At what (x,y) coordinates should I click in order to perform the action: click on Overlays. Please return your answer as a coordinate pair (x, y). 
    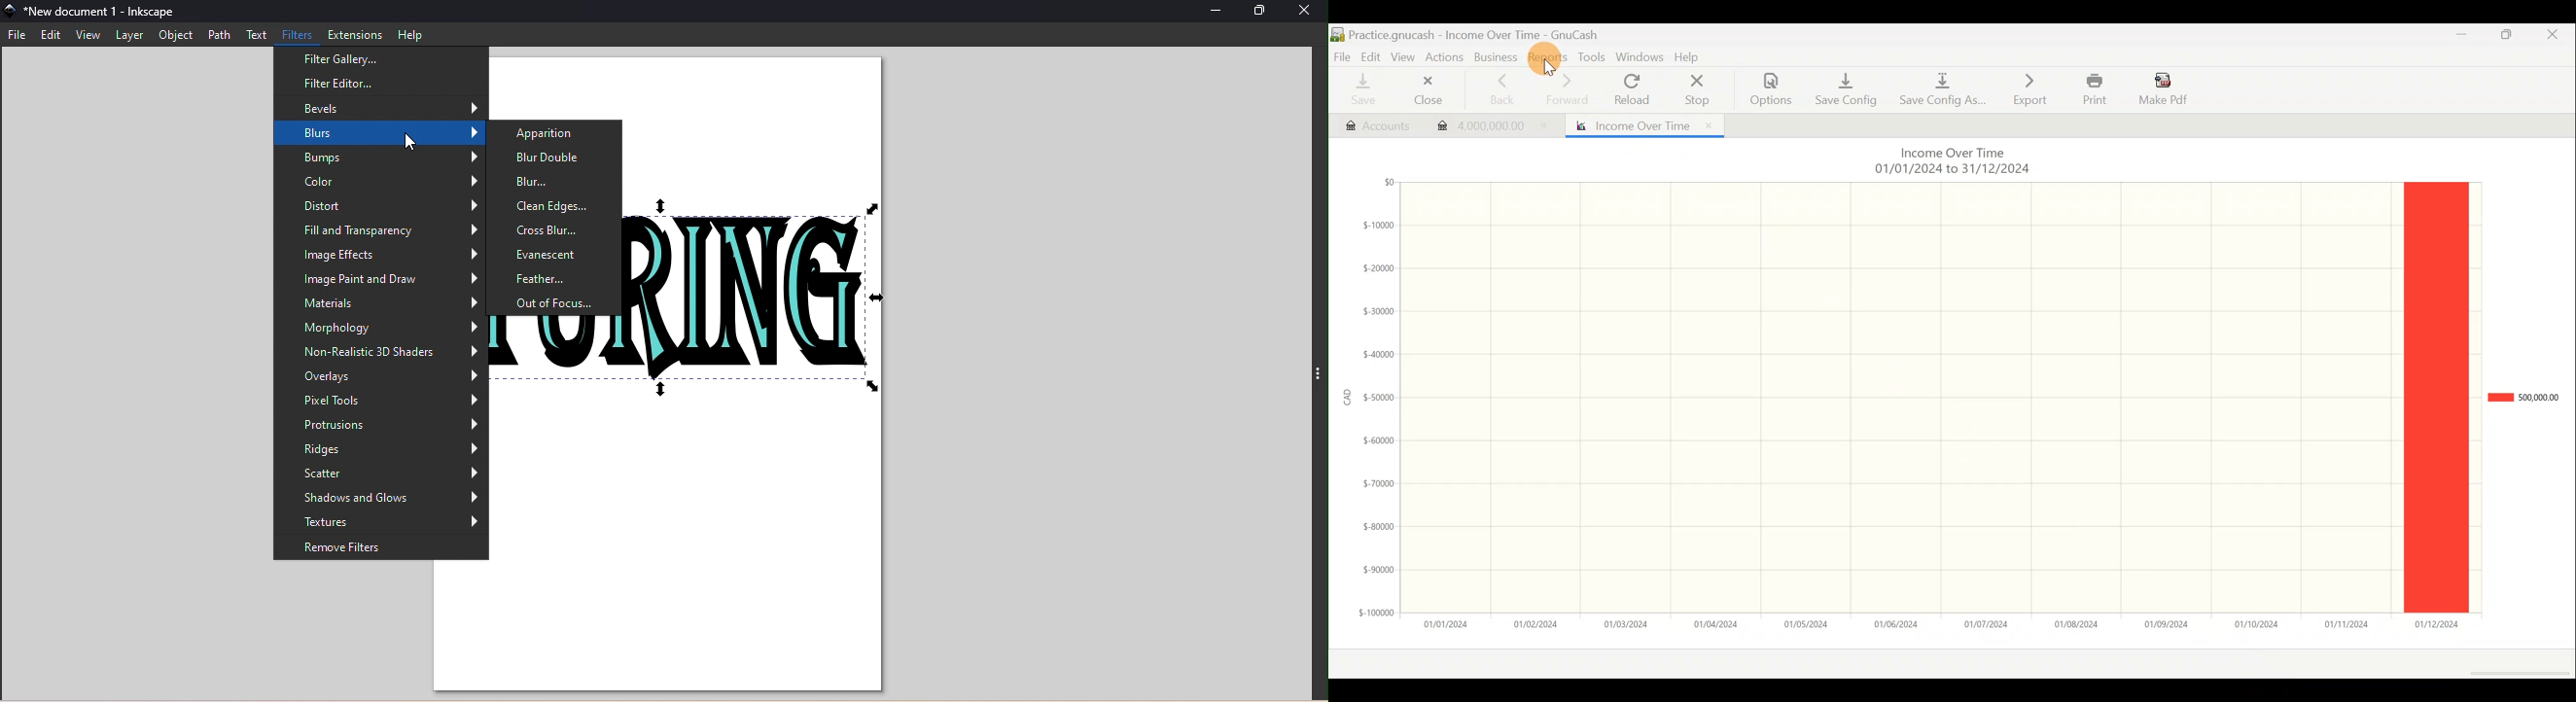
    Looking at the image, I should click on (382, 379).